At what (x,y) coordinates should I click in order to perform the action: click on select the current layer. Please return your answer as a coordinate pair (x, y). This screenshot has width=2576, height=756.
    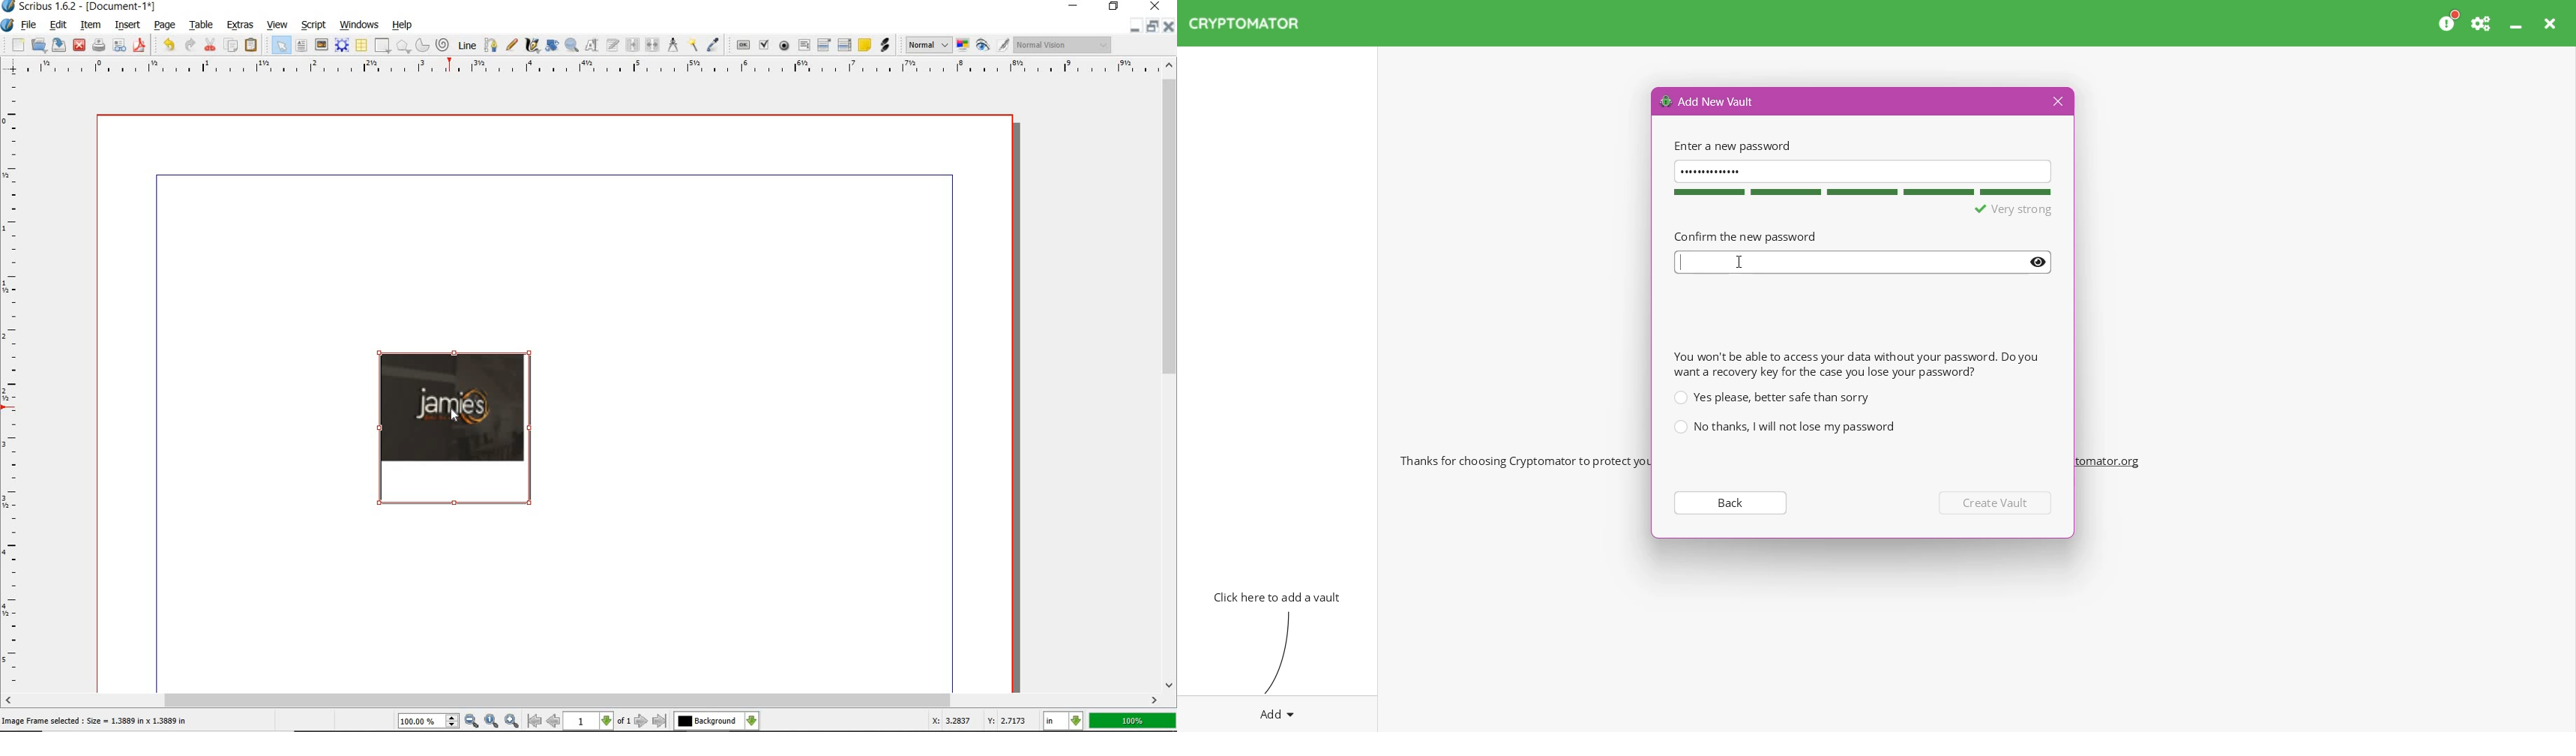
    Looking at the image, I should click on (716, 721).